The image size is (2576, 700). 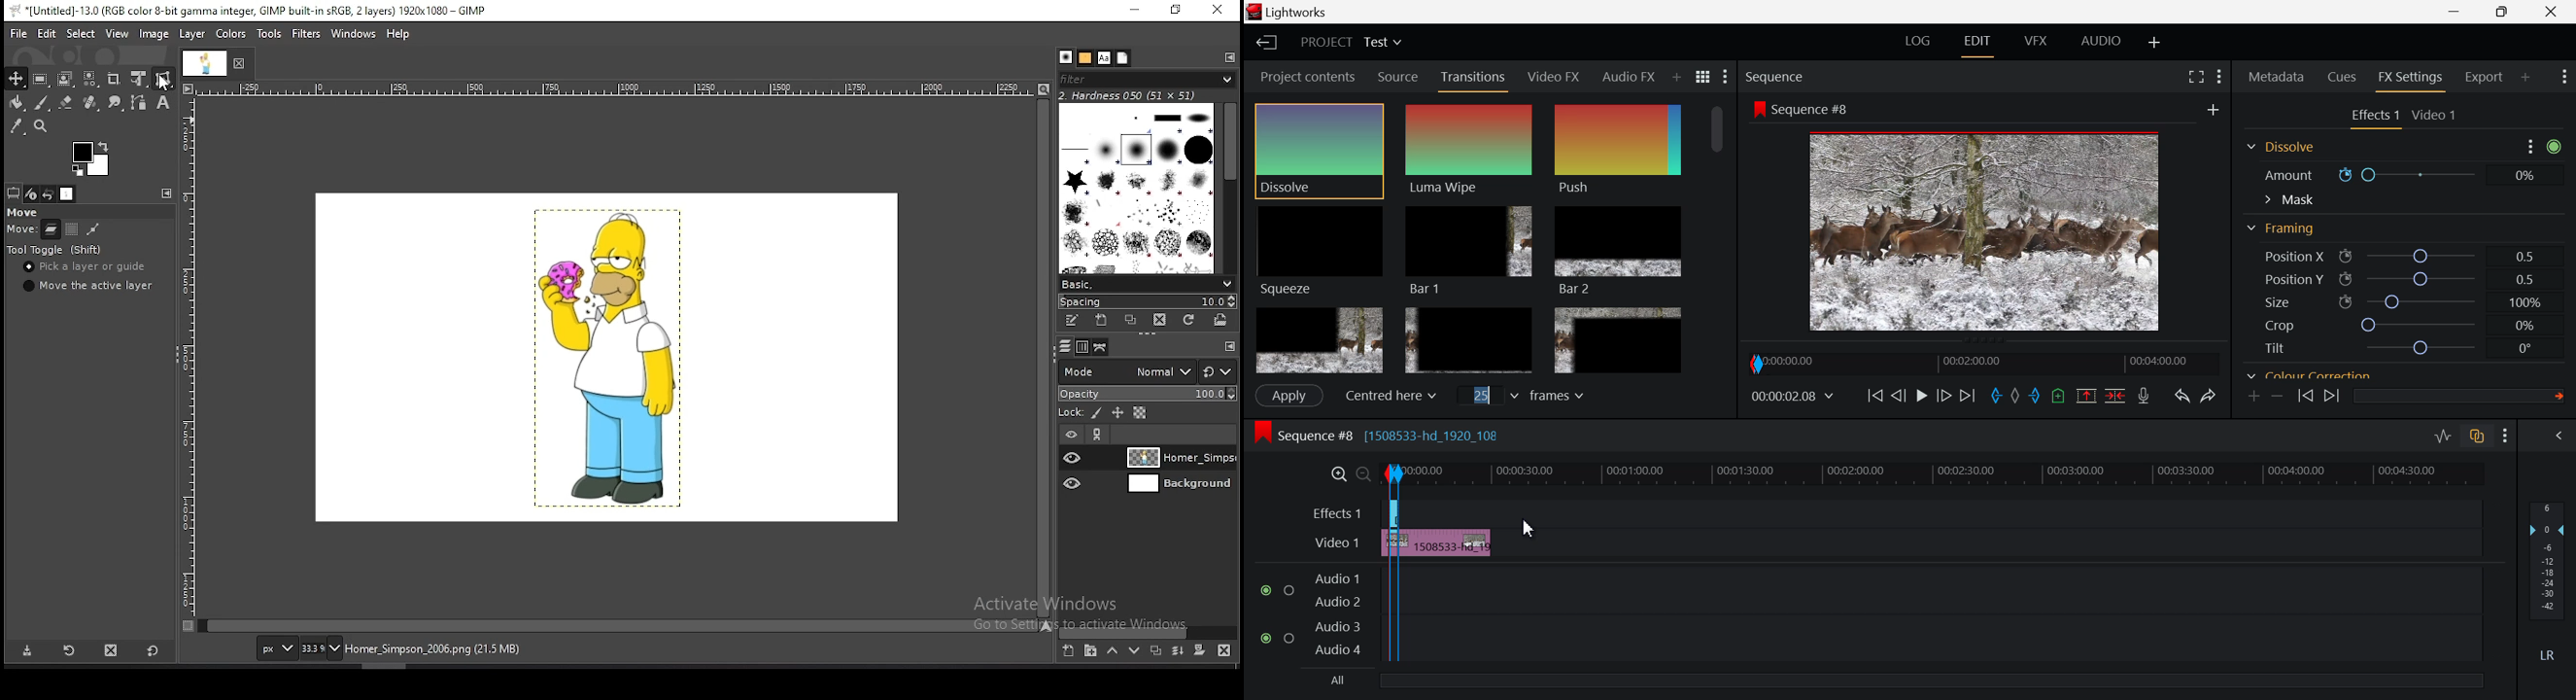 I want to click on Position X, so click(x=2392, y=174).